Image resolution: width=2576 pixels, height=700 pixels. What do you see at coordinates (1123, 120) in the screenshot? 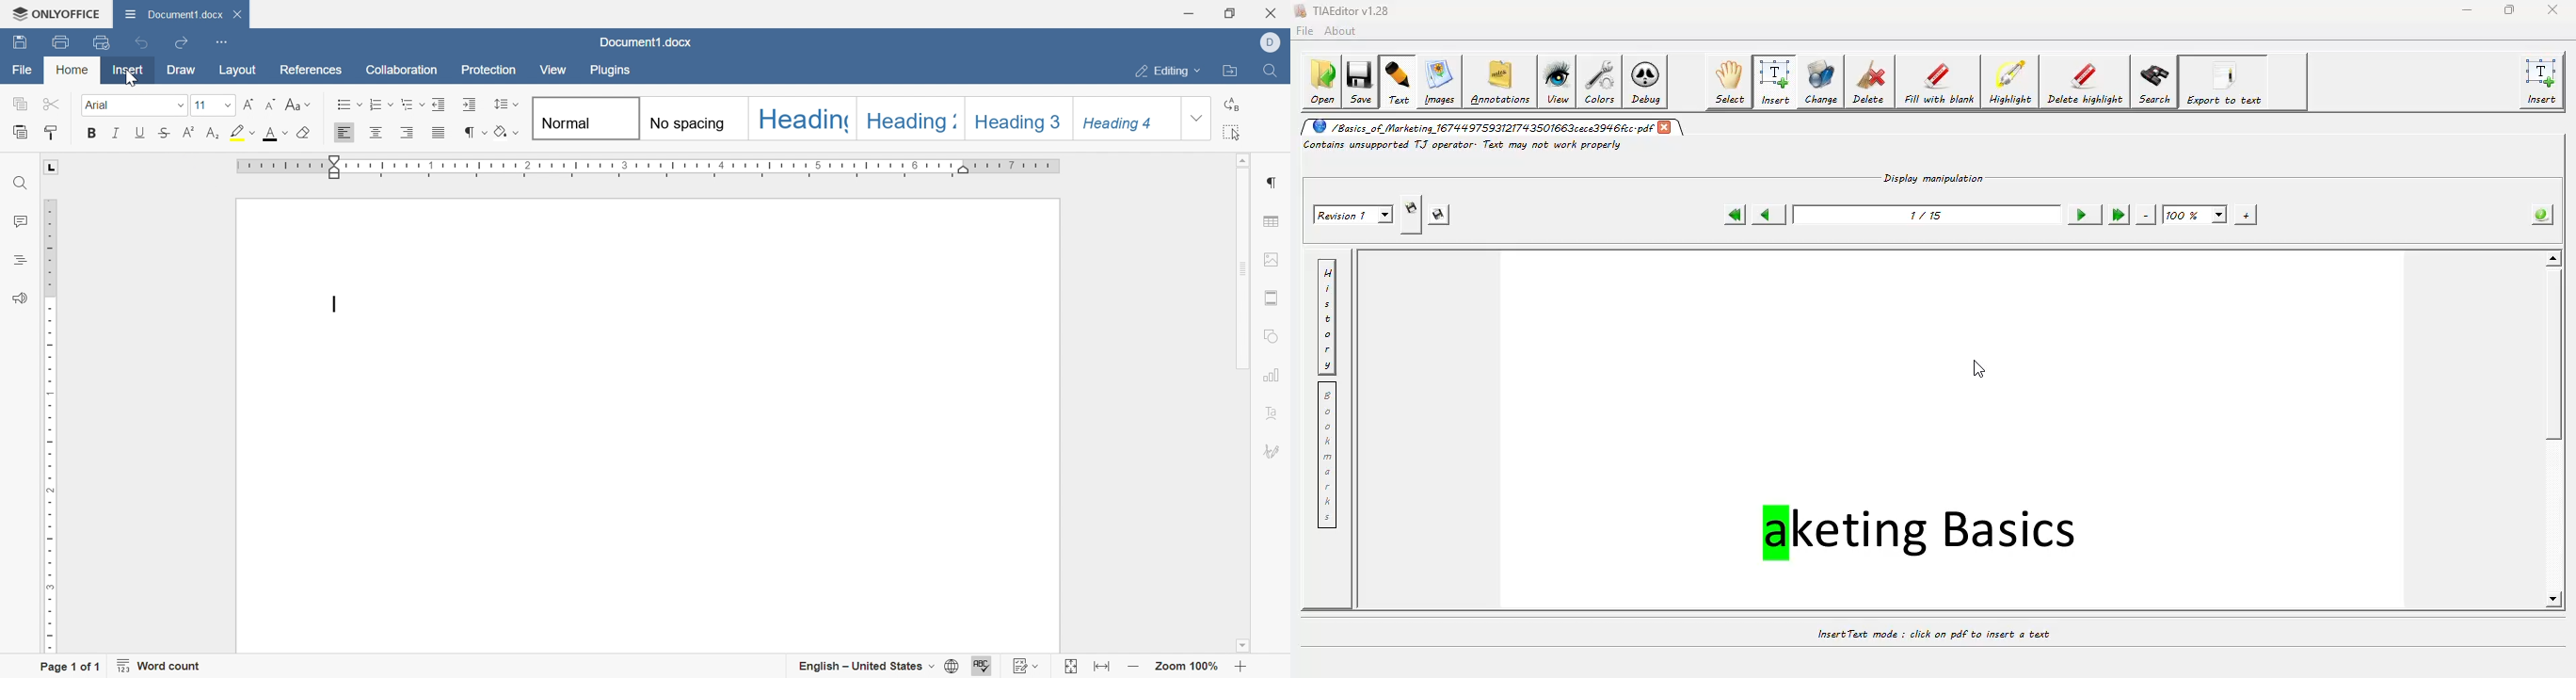
I see `Heading 4` at bounding box center [1123, 120].